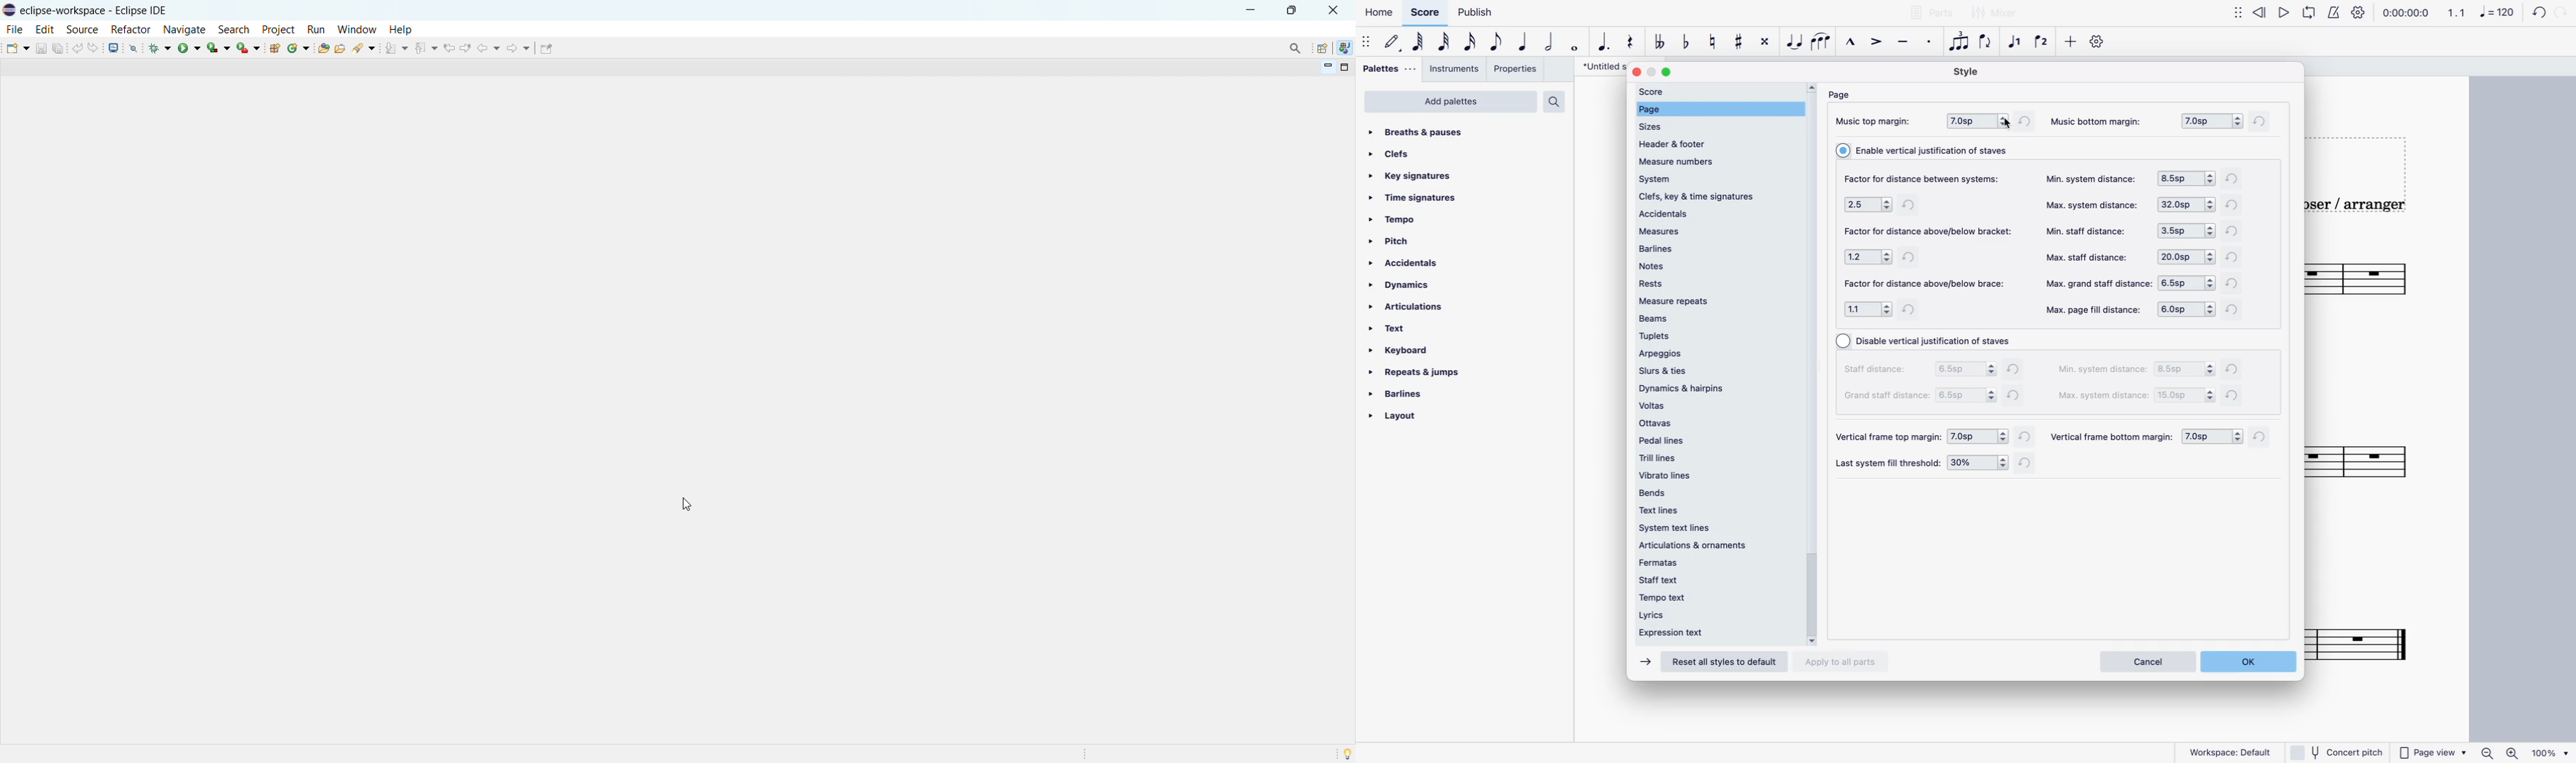  Describe the element at coordinates (219, 47) in the screenshot. I see `coverage` at that location.